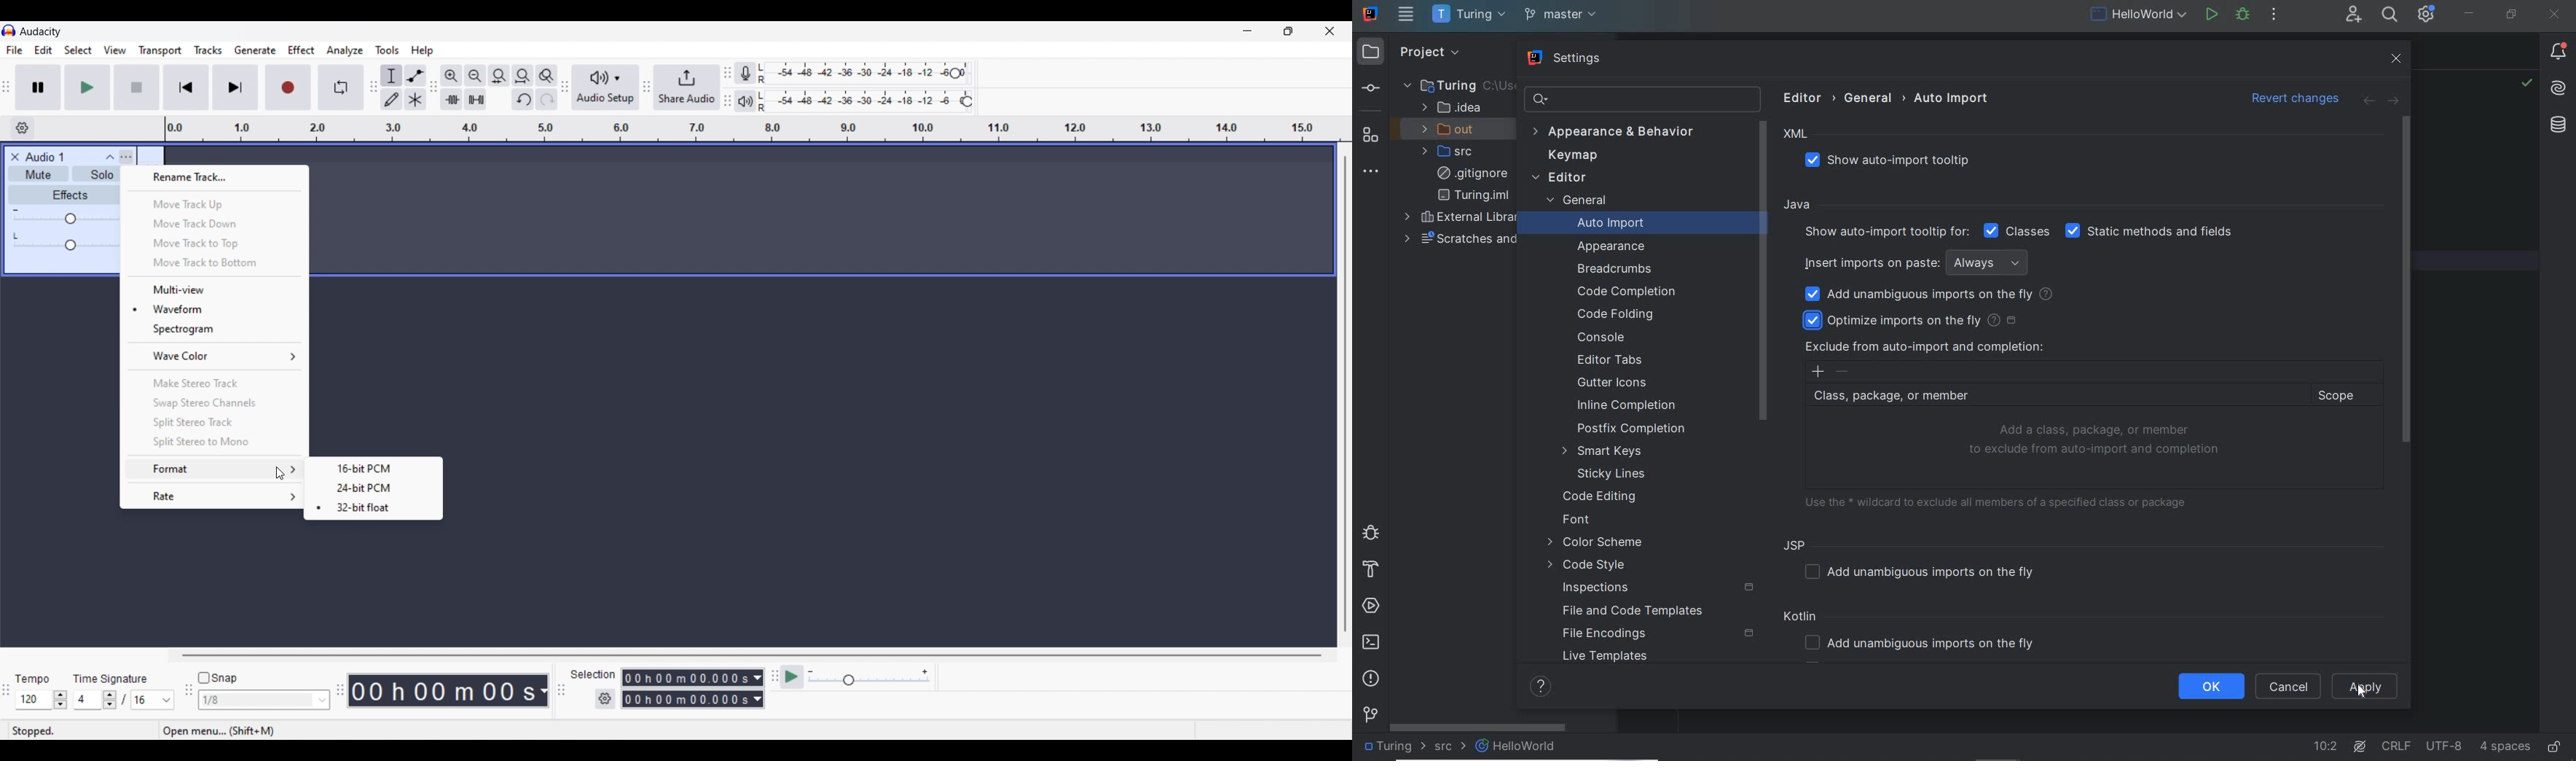 Image resolution: width=2576 pixels, height=784 pixels. What do you see at coordinates (2397, 744) in the screenshot?
I see `LINE SEPARATOR` at bounding box center [2397, 744].